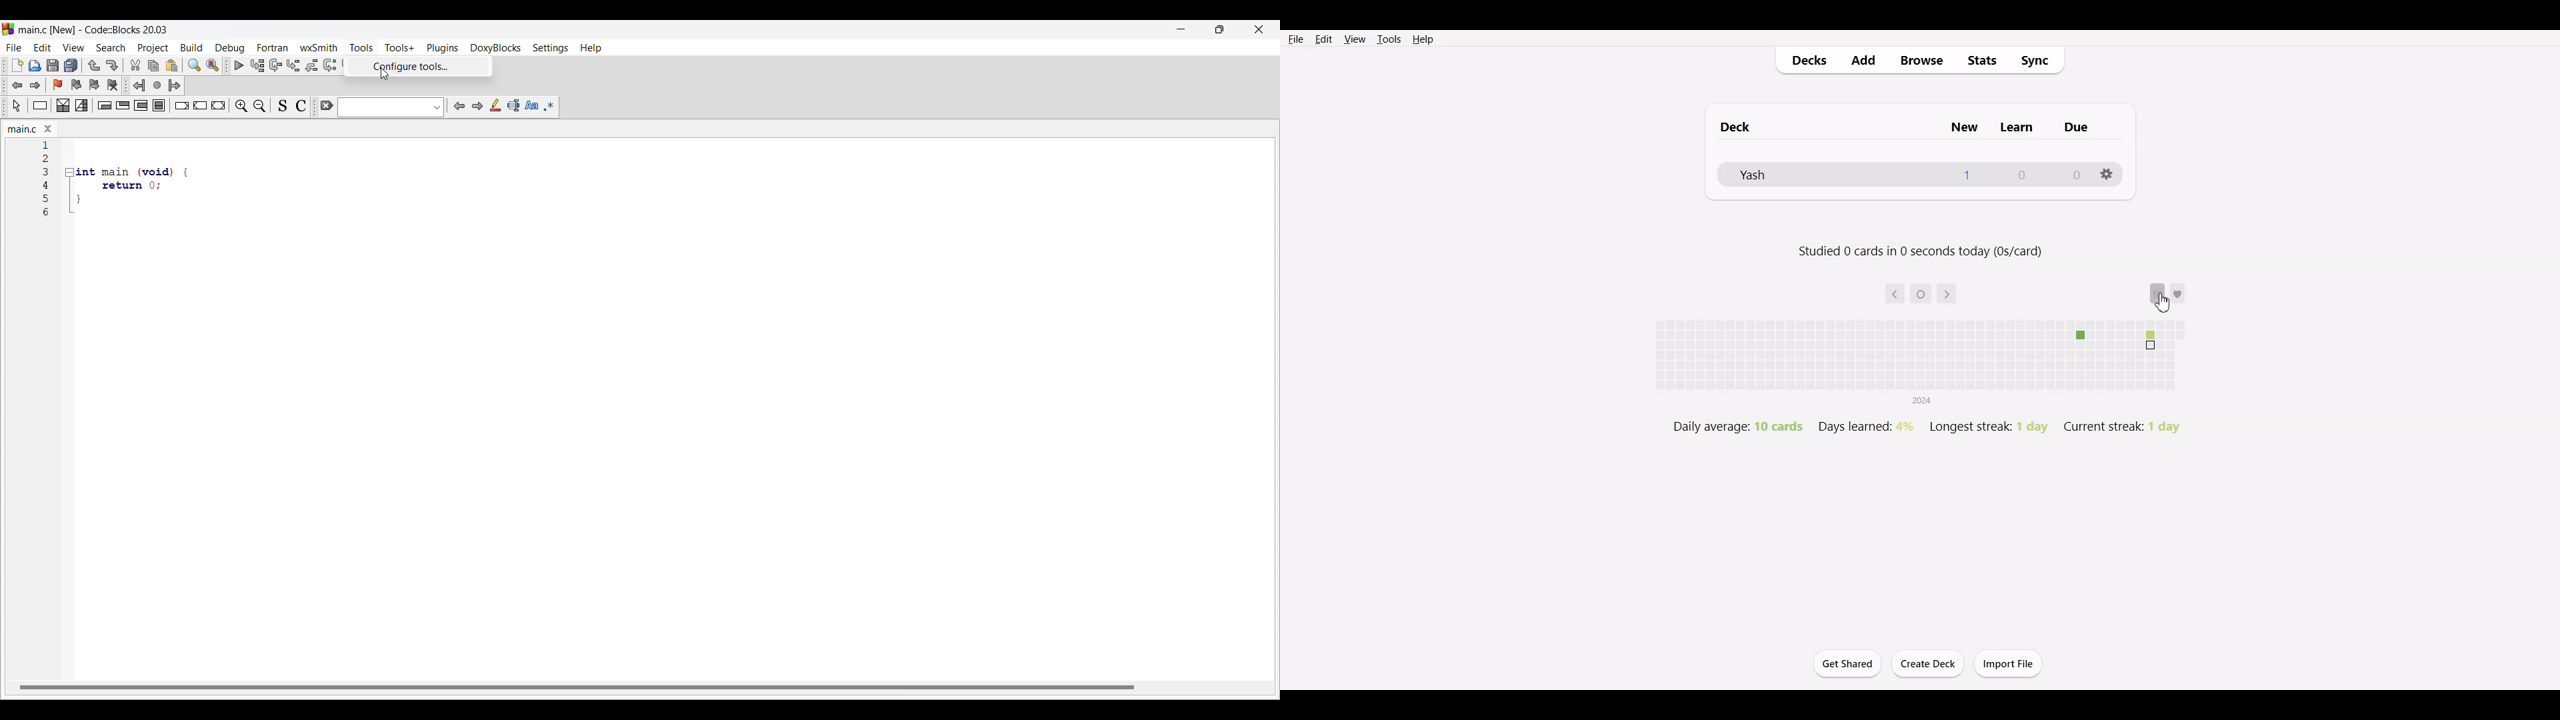 Image resolution: width=2576 pixels, height=728 pixels. Describe the element at coordinates (301, 107) in the screenshot. I see `Toggle comments` at that location.